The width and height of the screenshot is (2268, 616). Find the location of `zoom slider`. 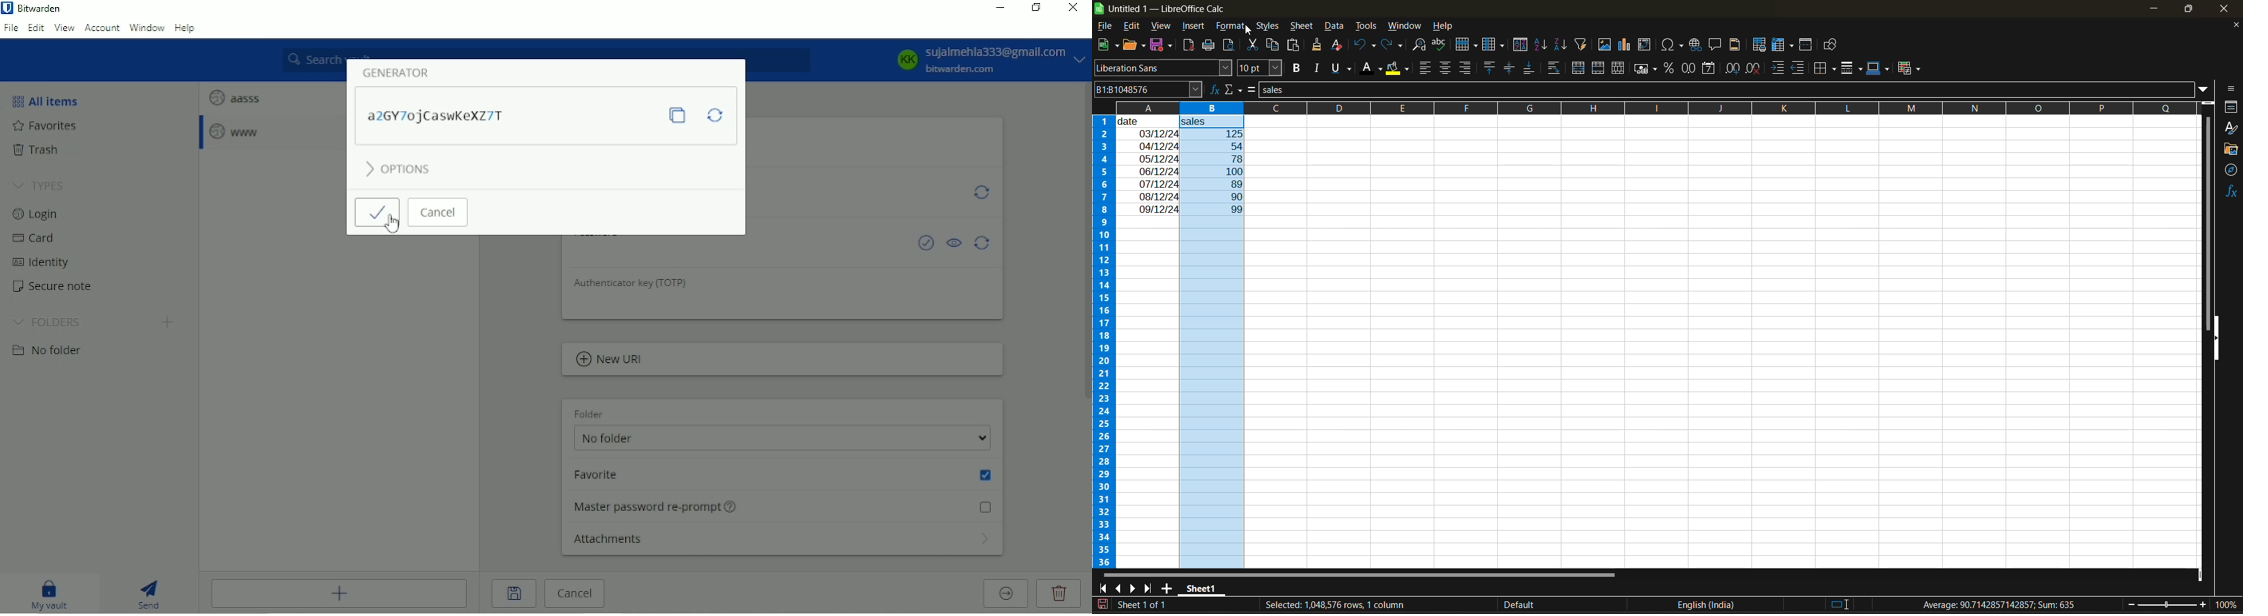

zoom slider is located at coordinates (2168, 604).